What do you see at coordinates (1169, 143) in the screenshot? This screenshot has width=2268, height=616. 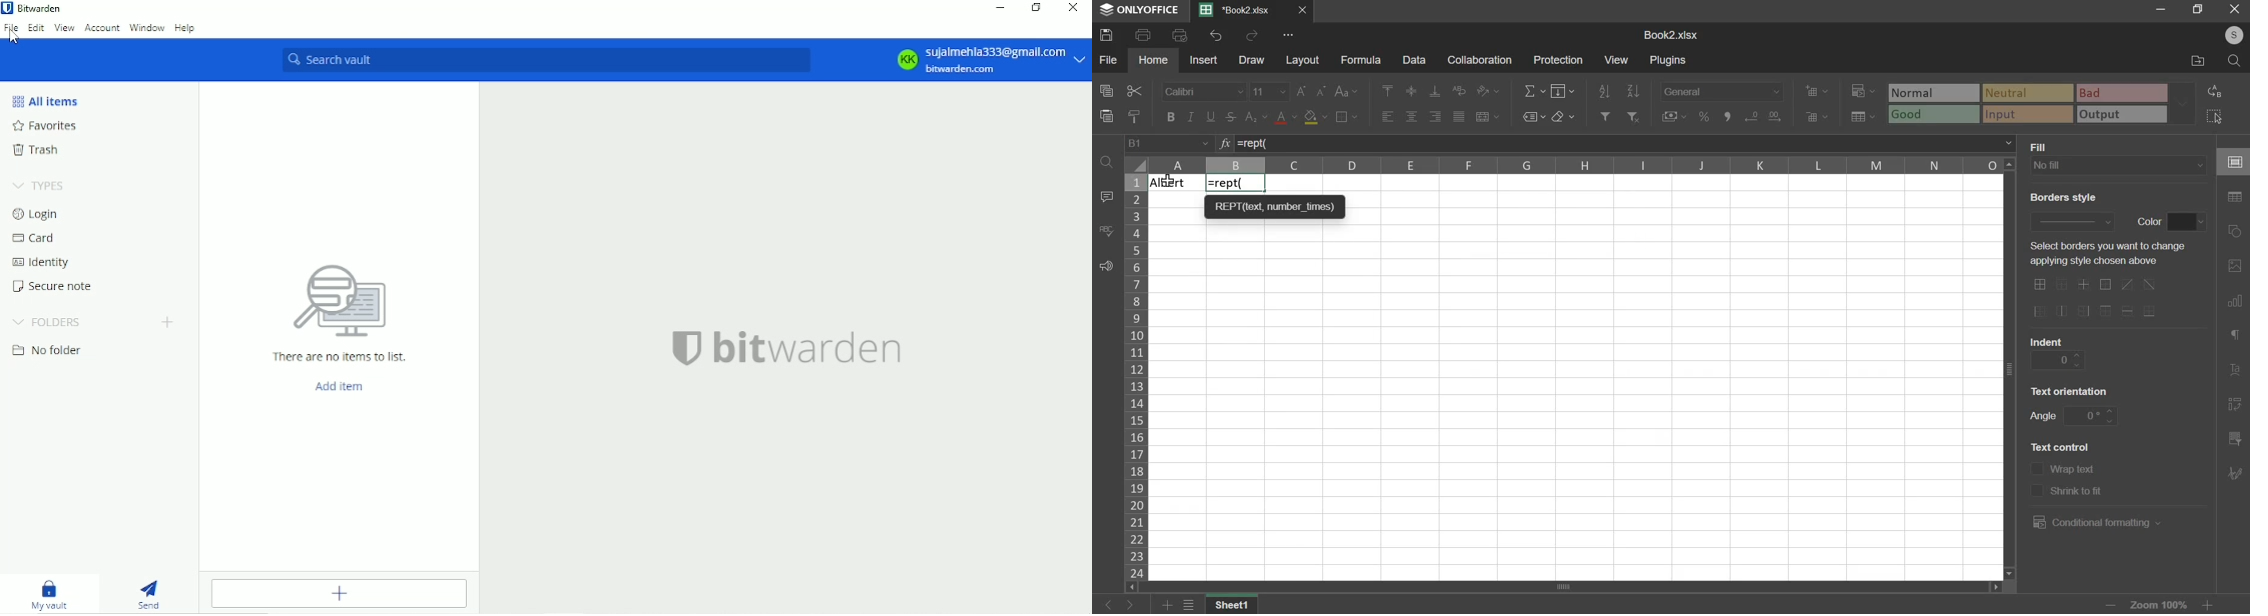 I see `cell name` at bounding box center [1169, 143].